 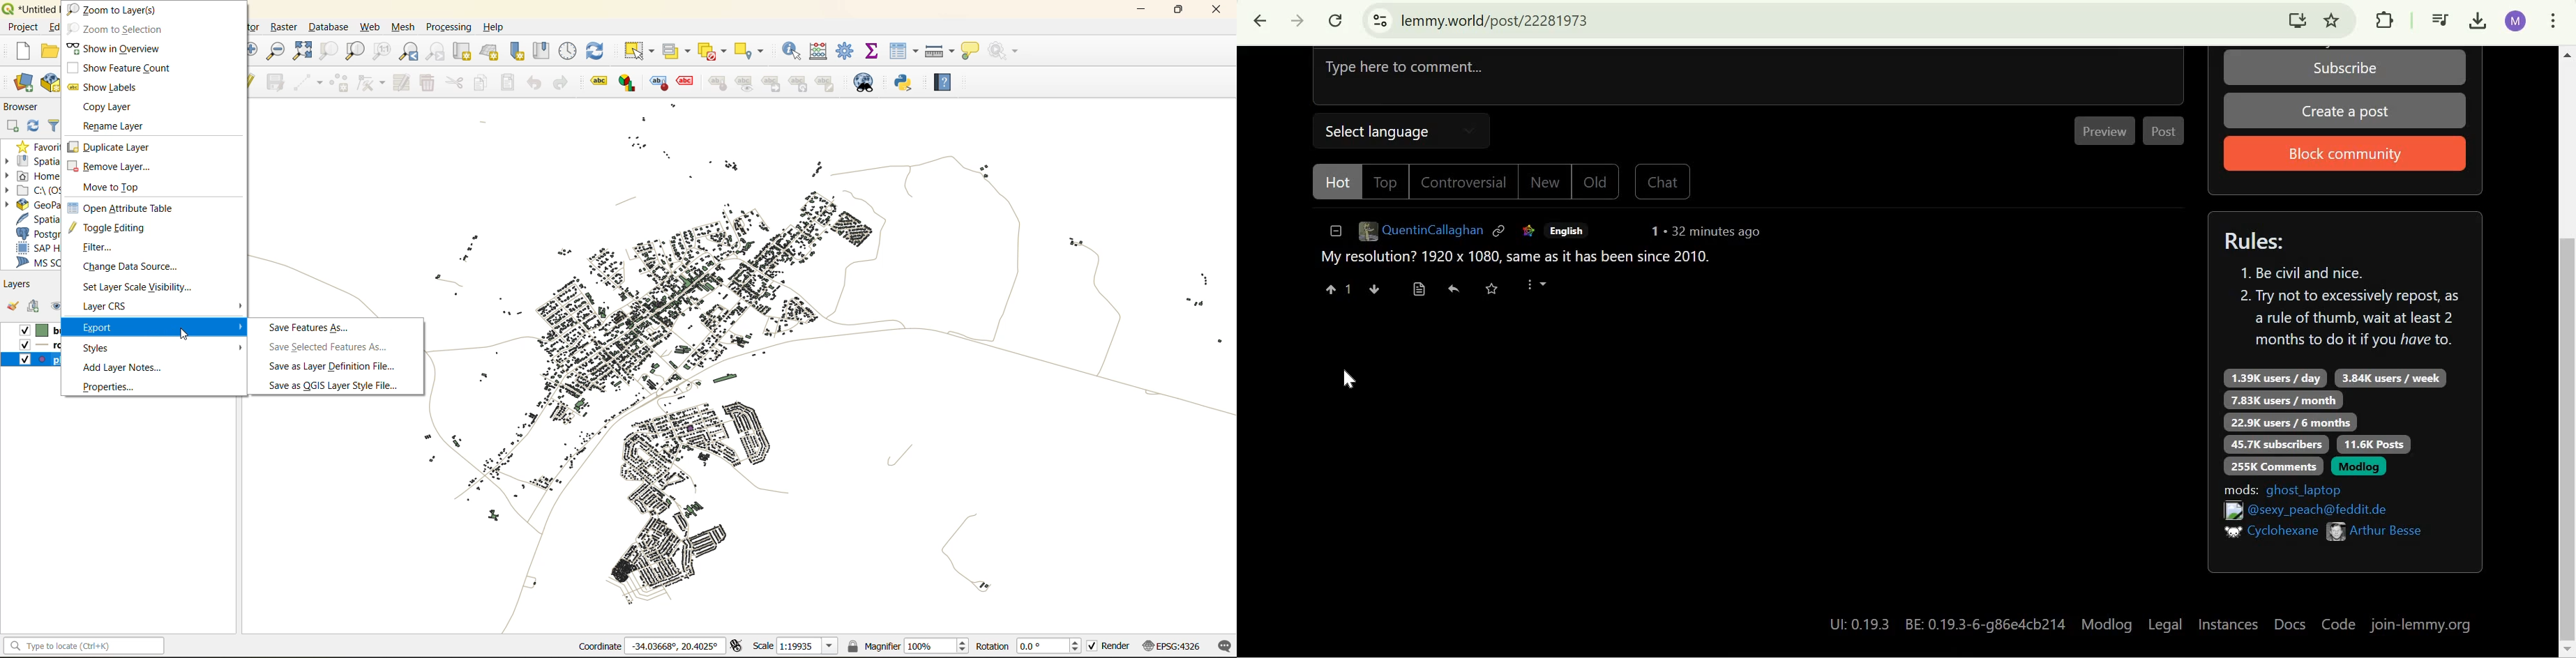 I want to click on deselect value, so click(x=711, y=50).